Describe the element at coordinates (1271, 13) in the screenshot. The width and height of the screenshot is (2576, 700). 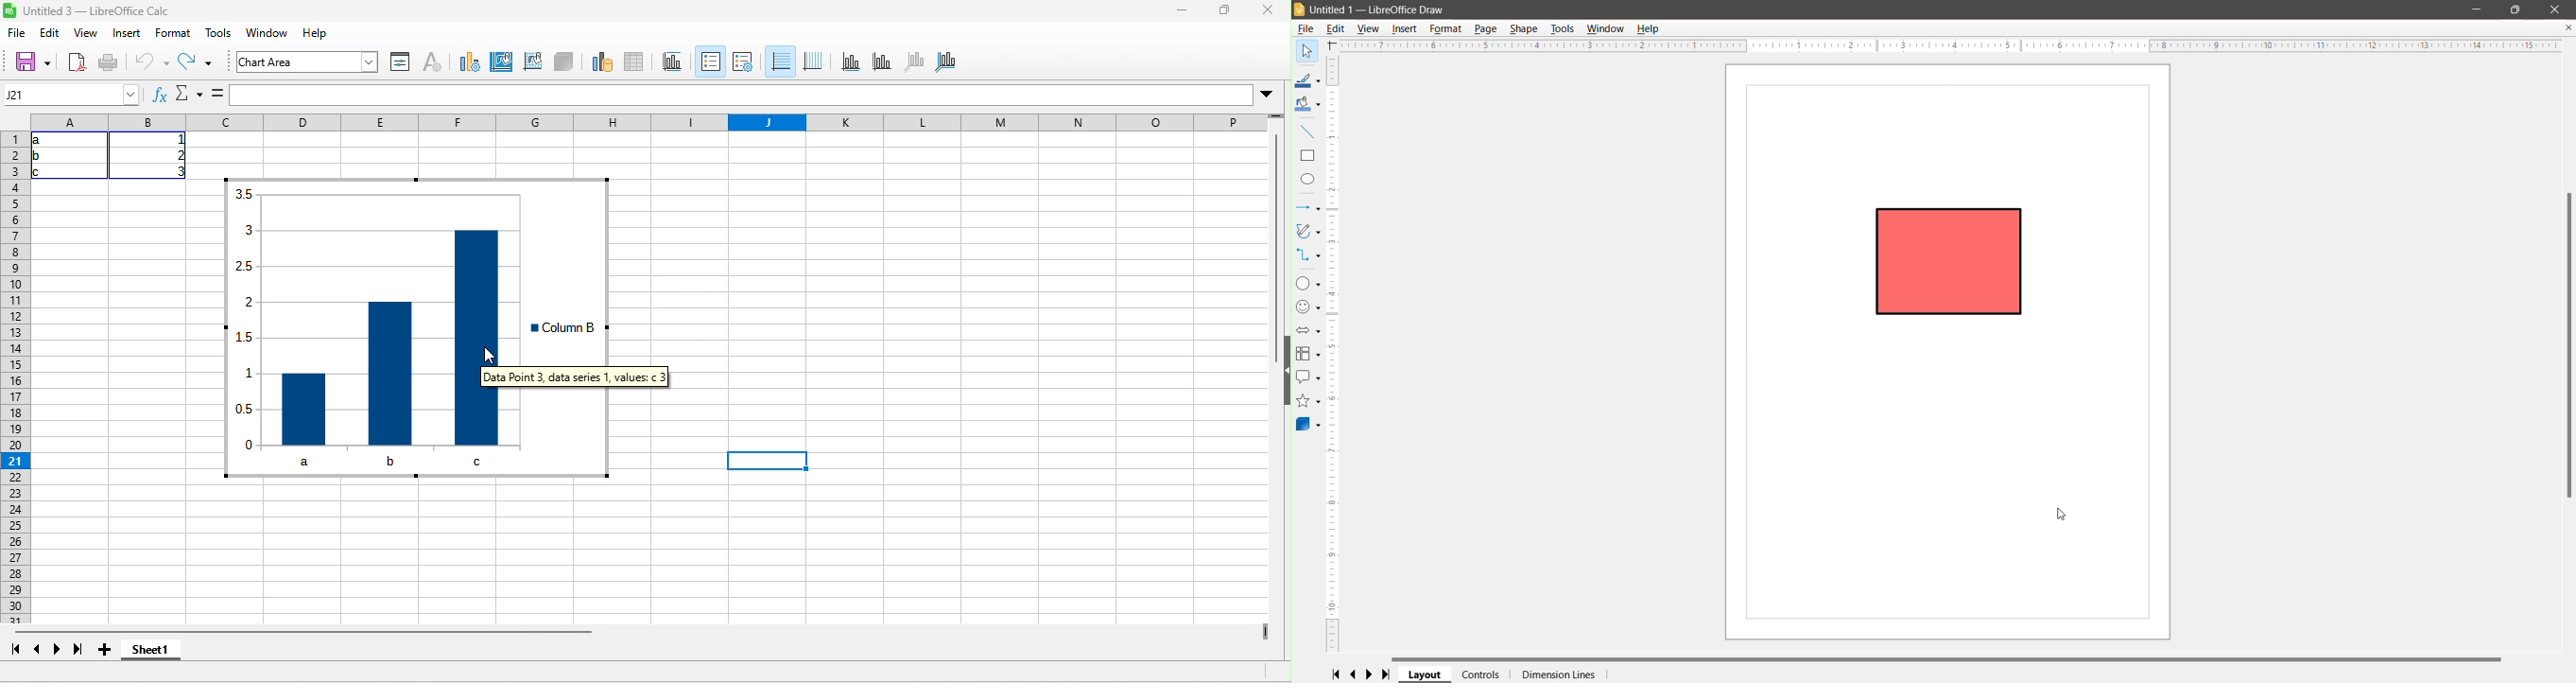
I see `close` at that location.